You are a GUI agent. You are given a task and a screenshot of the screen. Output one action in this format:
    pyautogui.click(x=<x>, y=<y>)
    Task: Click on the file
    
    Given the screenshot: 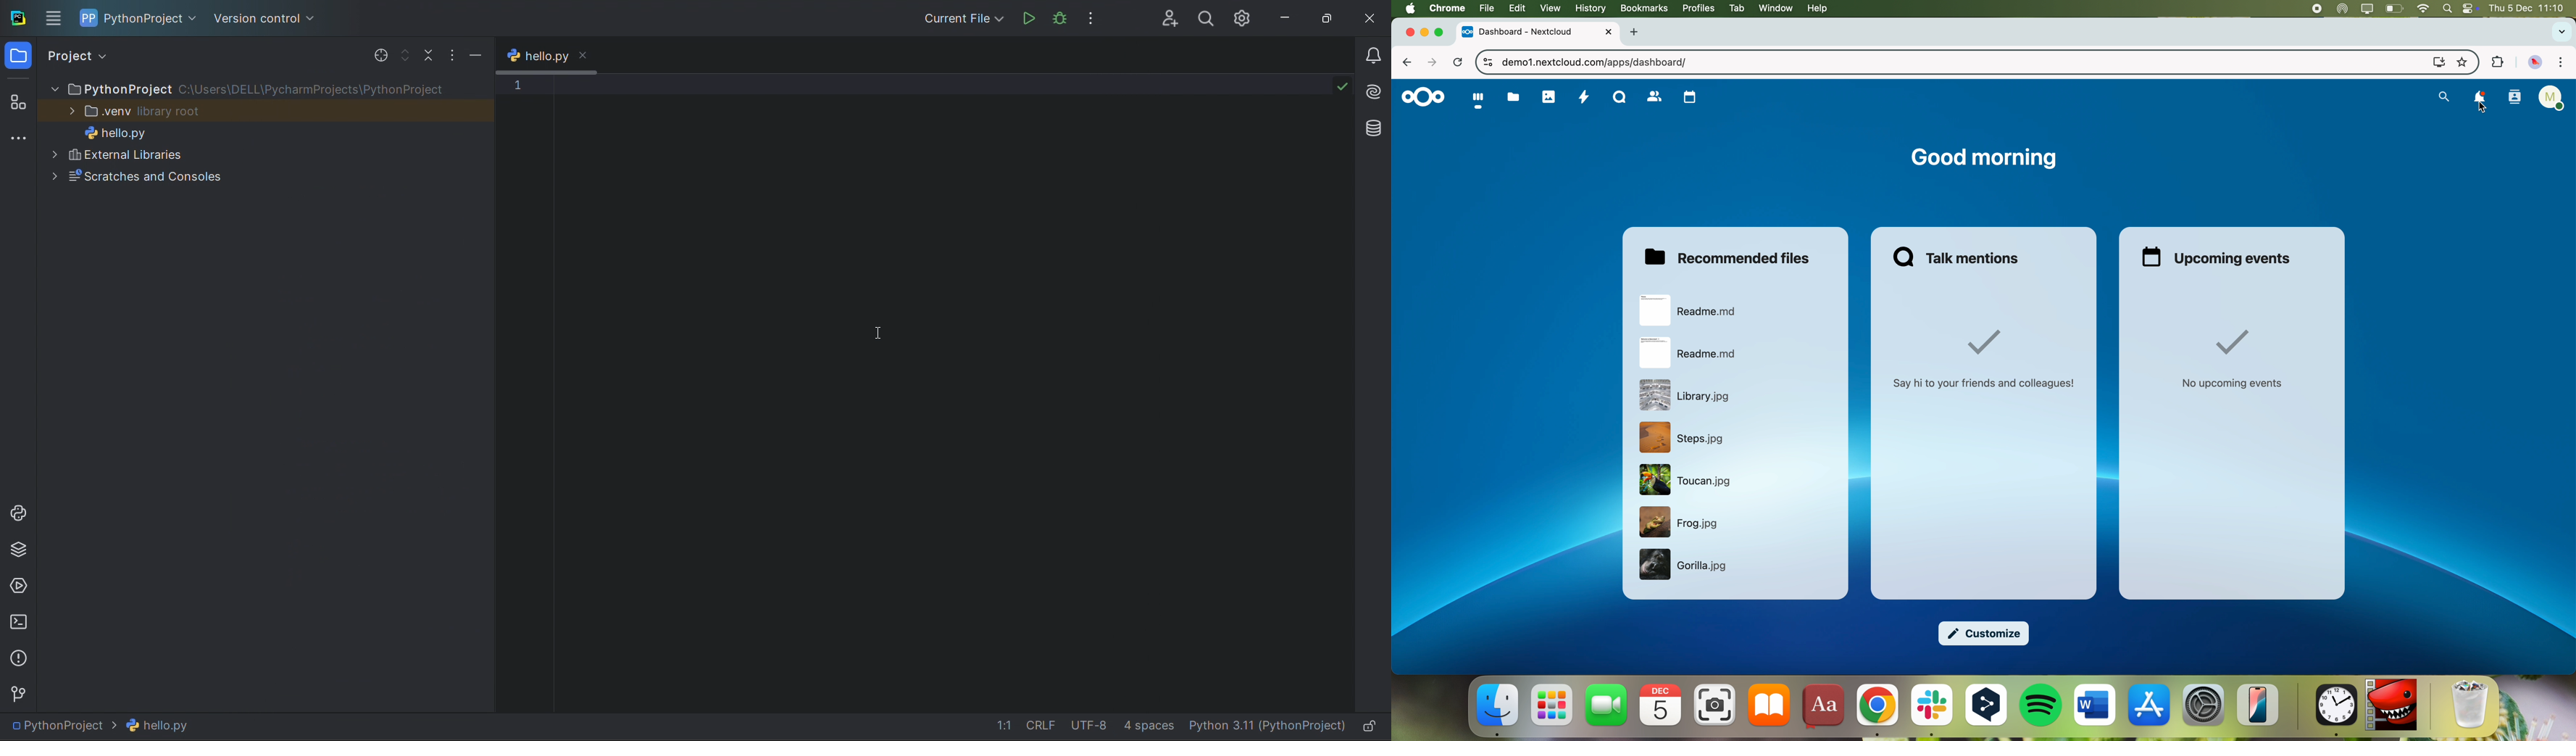 What is the action you would take?
    pyautogui.click(x=1686, y=481)
    